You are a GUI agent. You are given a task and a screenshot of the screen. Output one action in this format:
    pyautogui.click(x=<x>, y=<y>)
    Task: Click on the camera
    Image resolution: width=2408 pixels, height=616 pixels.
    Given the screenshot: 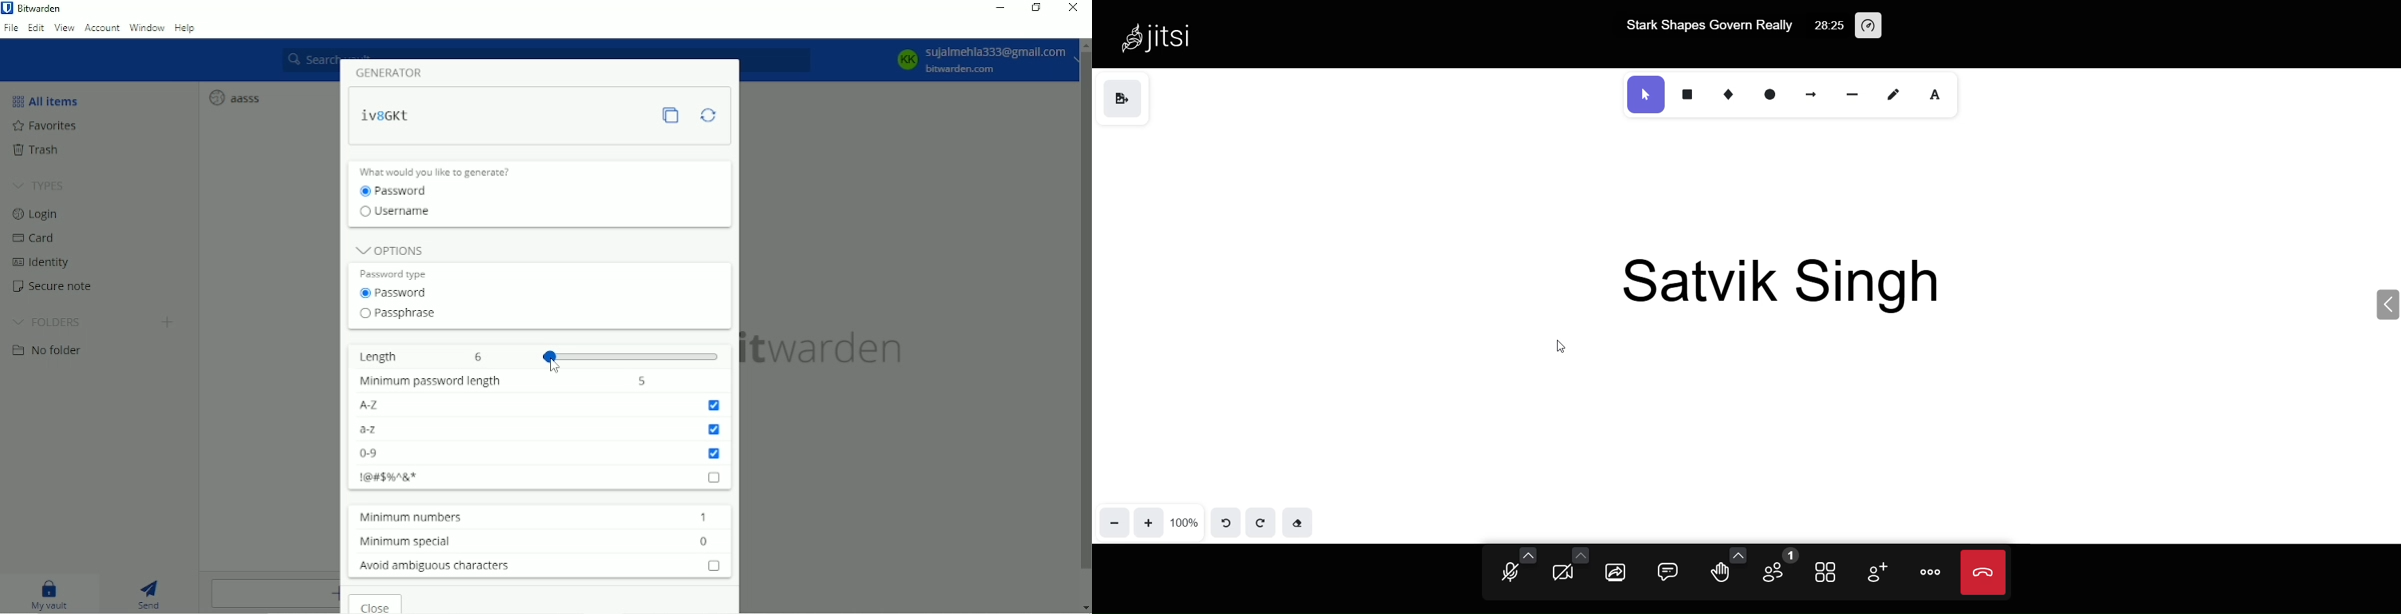 What is the action you would take?
    pyautogui.click(x=1564, y=574)
    